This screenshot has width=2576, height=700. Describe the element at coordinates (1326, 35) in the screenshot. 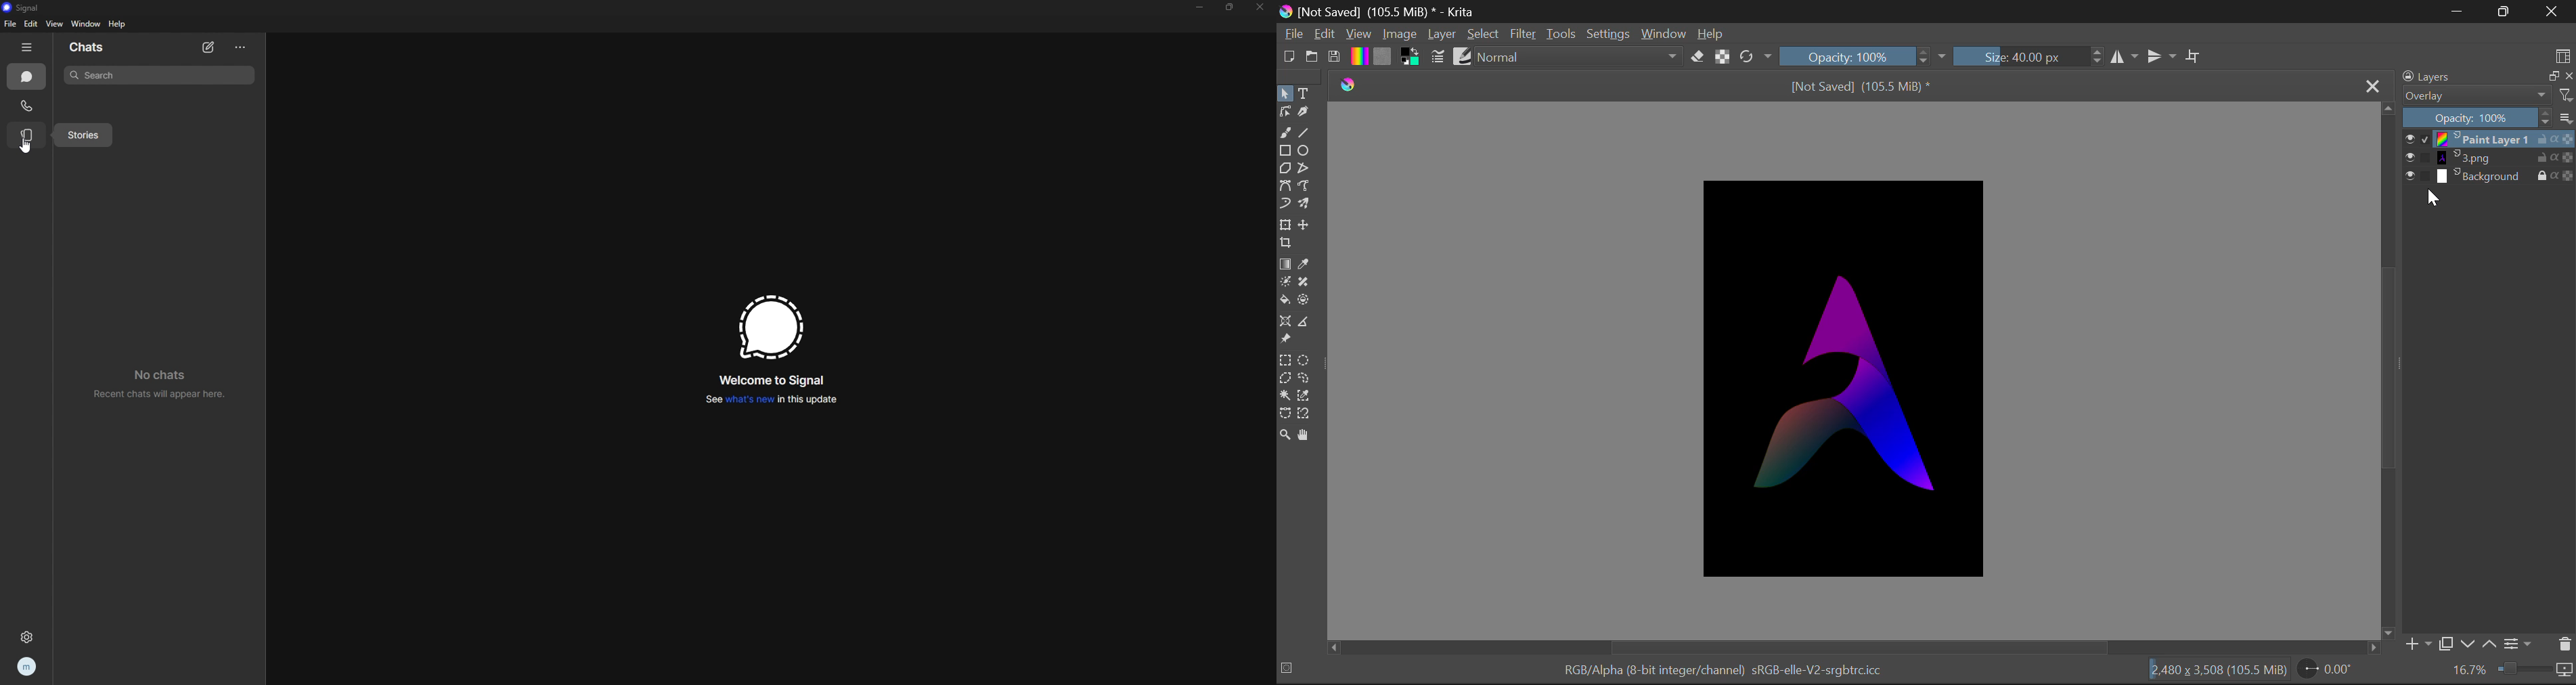

I see `Edit` at that location.